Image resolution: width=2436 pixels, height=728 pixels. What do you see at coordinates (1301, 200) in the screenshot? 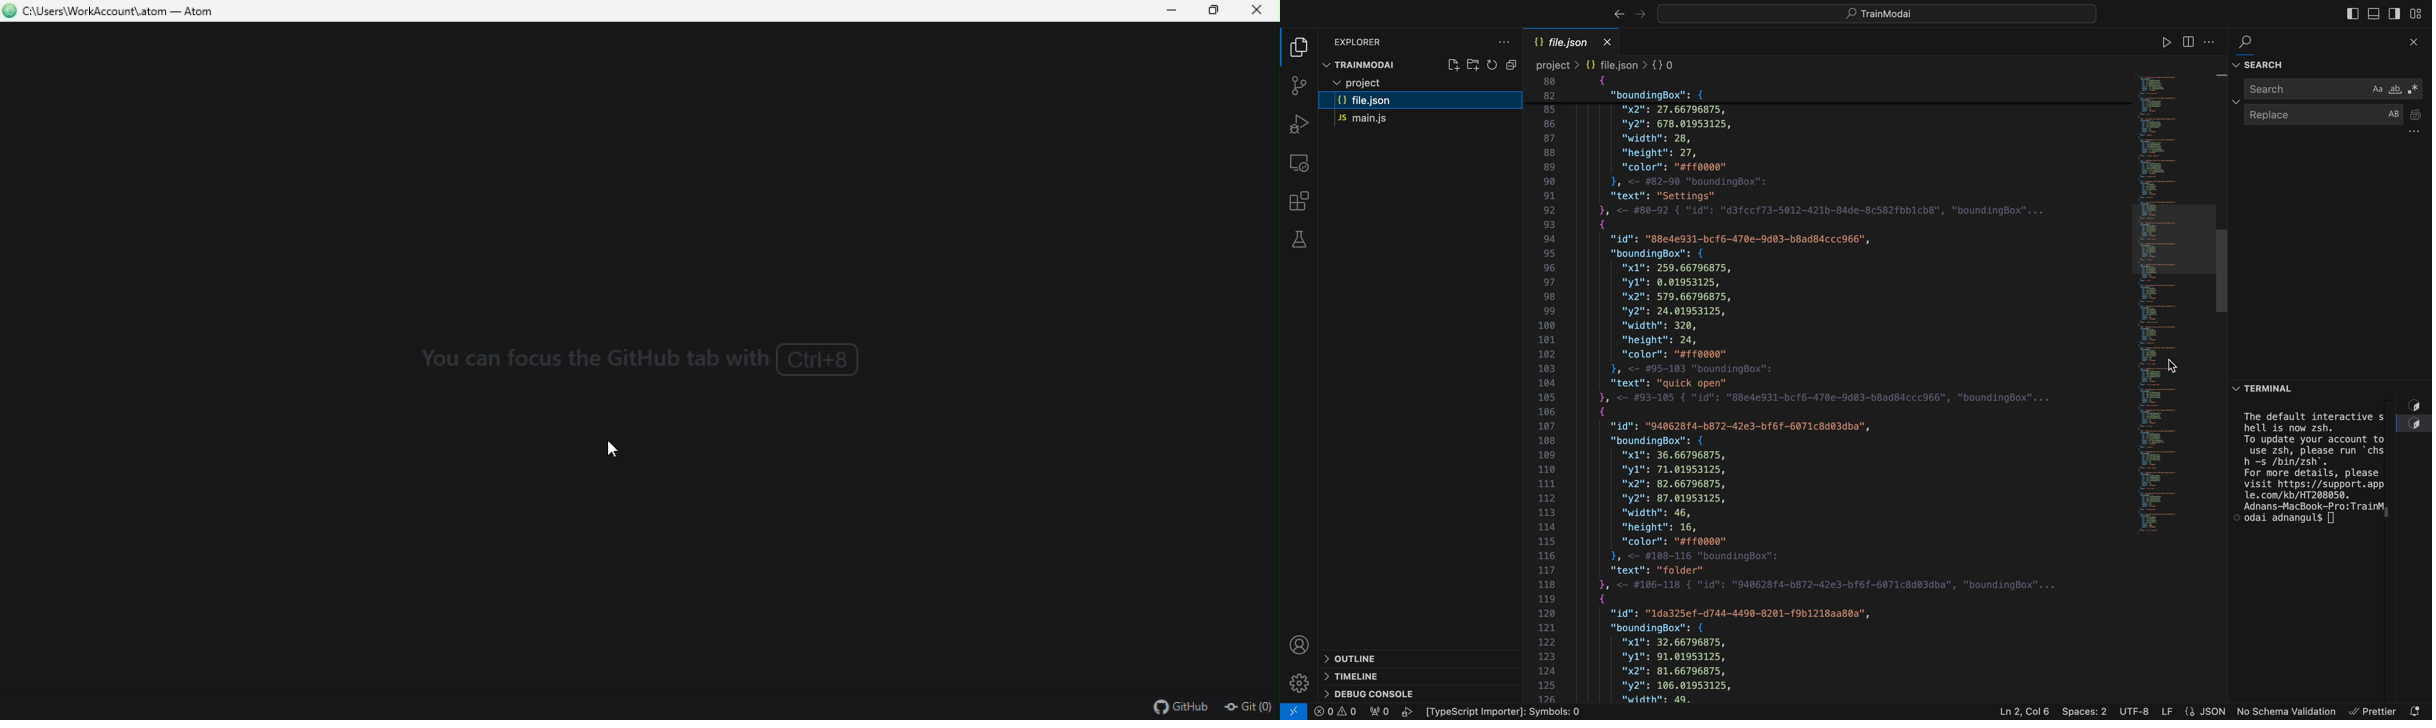
I see `Extensions` at bounding box center [1301, 200].